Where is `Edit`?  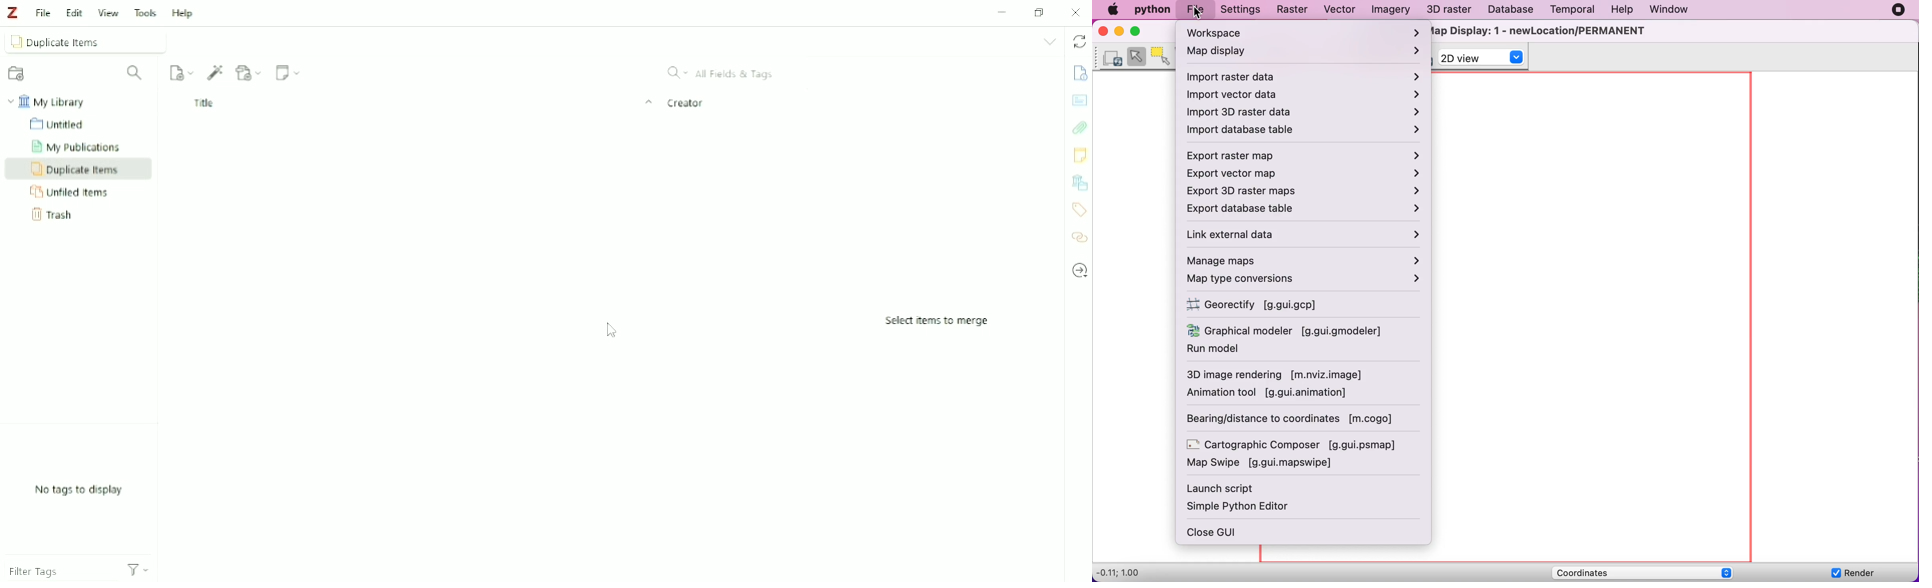
Edit is located at coordinates (74, 12).